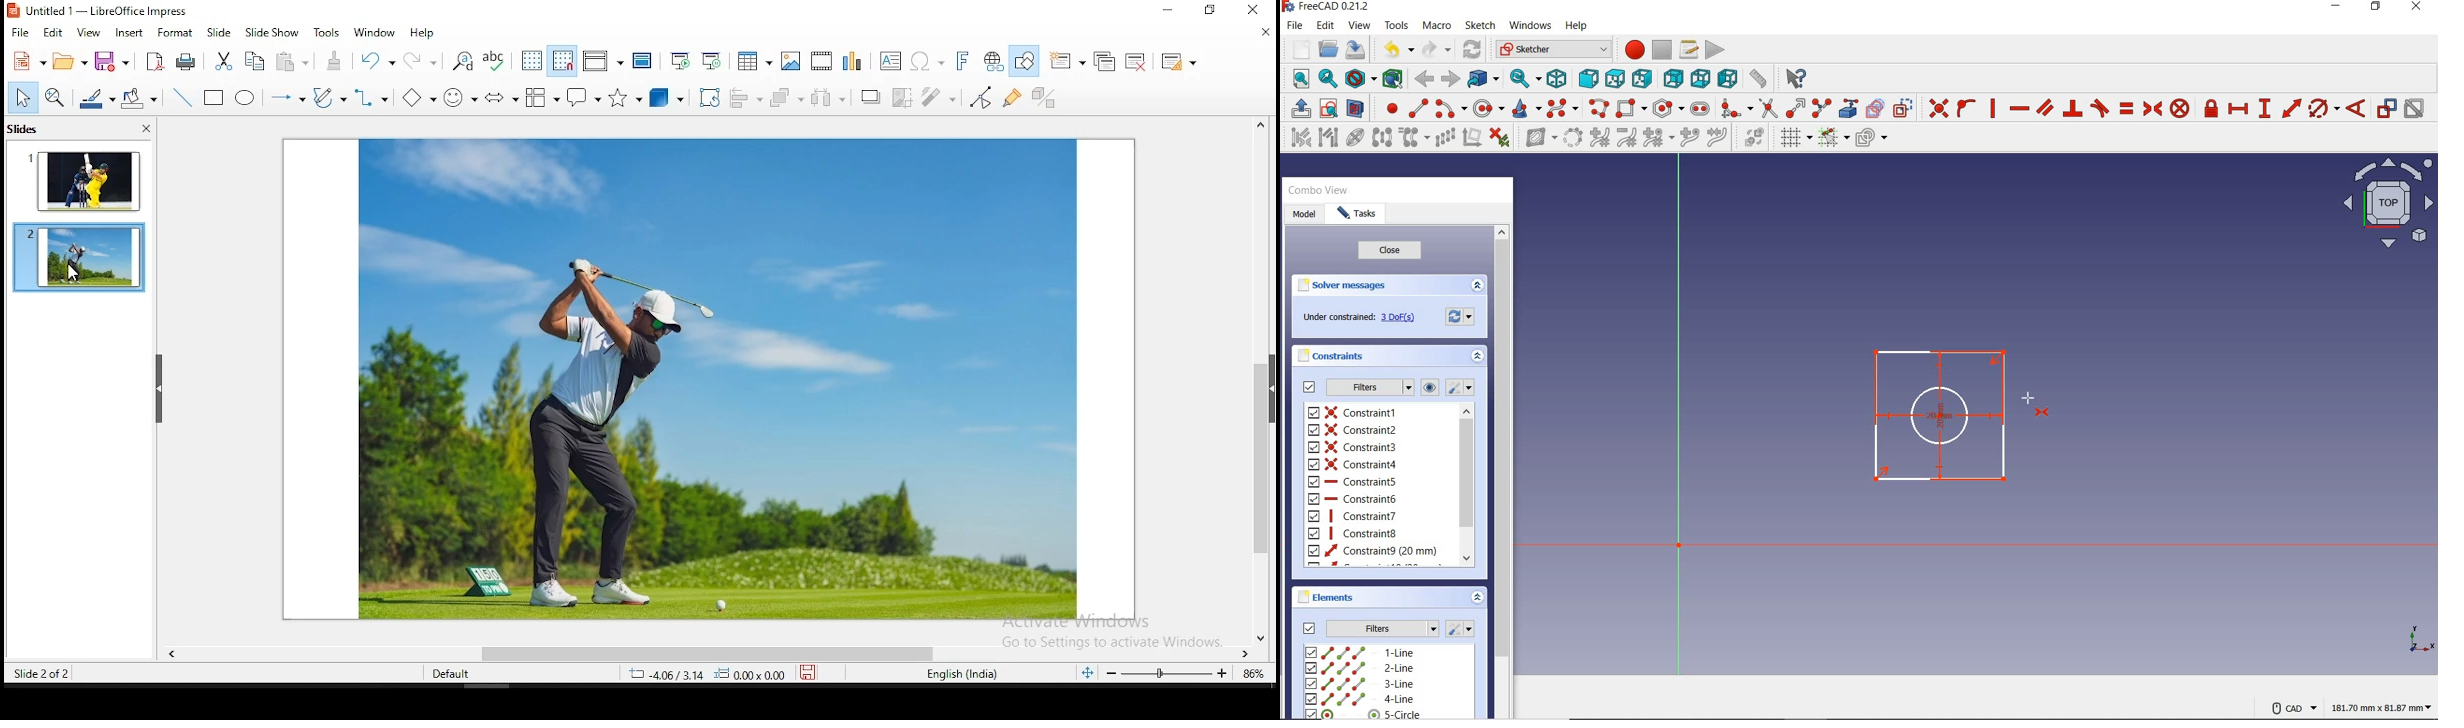 The width and height of the screenshot is (2464, 728). What do you see at coordinates (1768, 108) in the screenshot?
I see `trim edge` at bounding box center [1768, 108].